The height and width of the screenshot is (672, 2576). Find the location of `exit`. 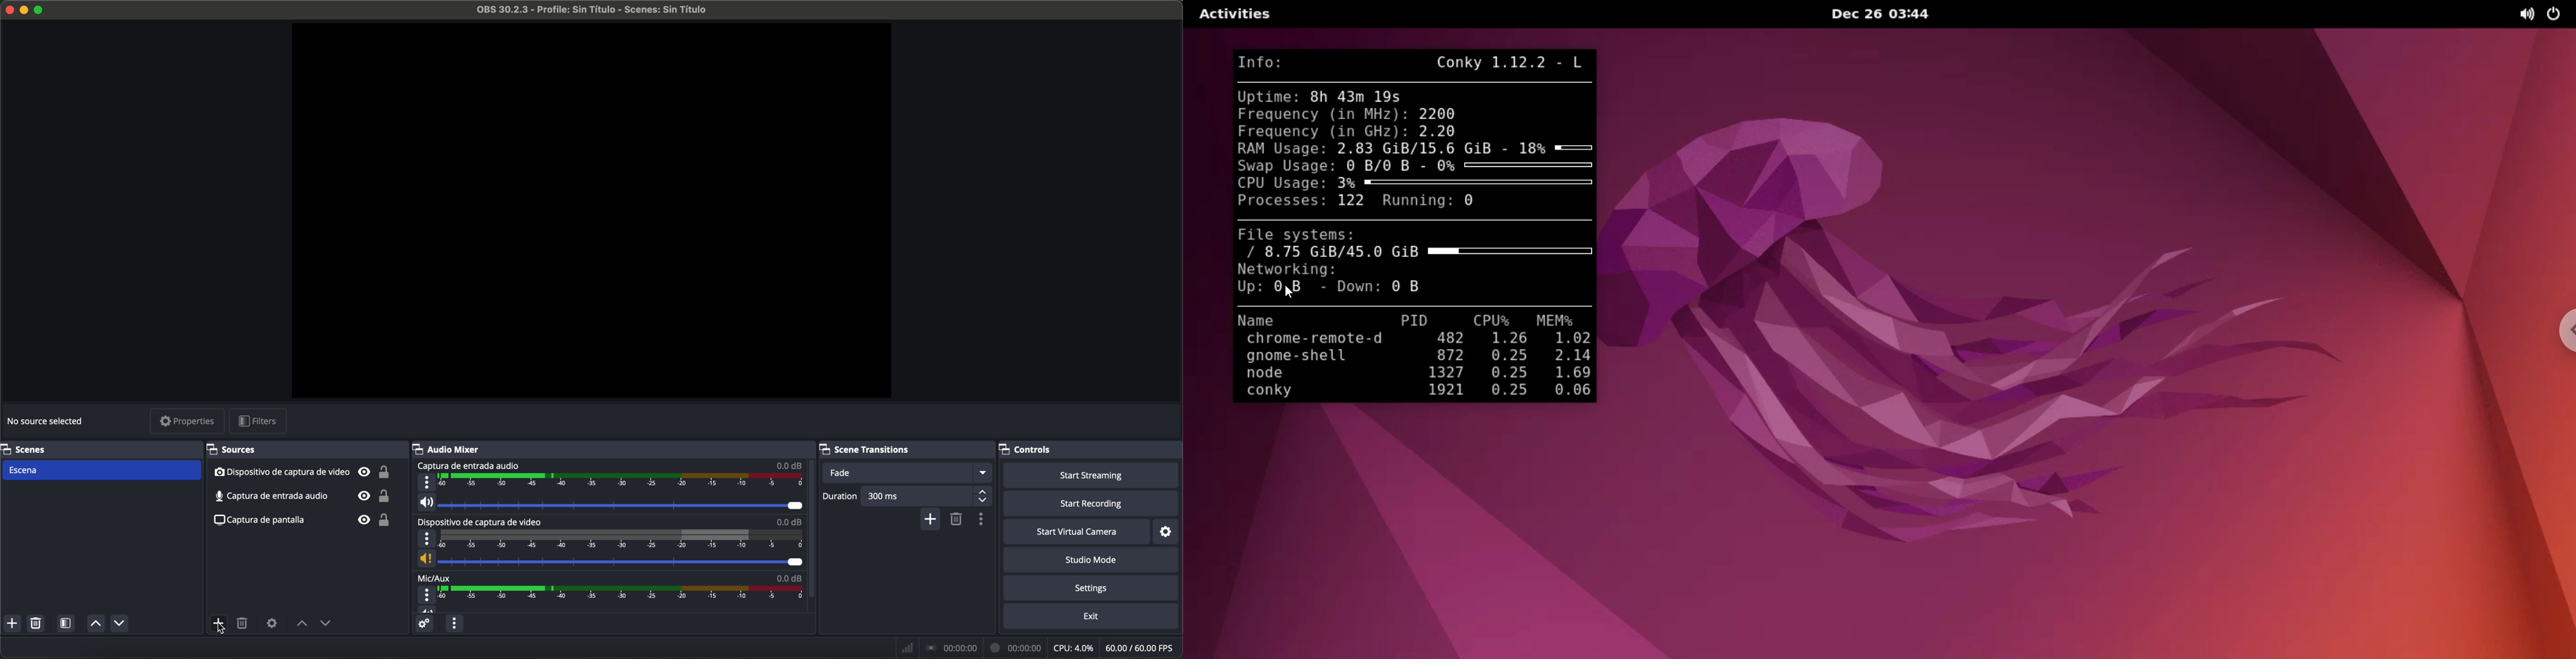

exit is located at coordinates (1092, 617).